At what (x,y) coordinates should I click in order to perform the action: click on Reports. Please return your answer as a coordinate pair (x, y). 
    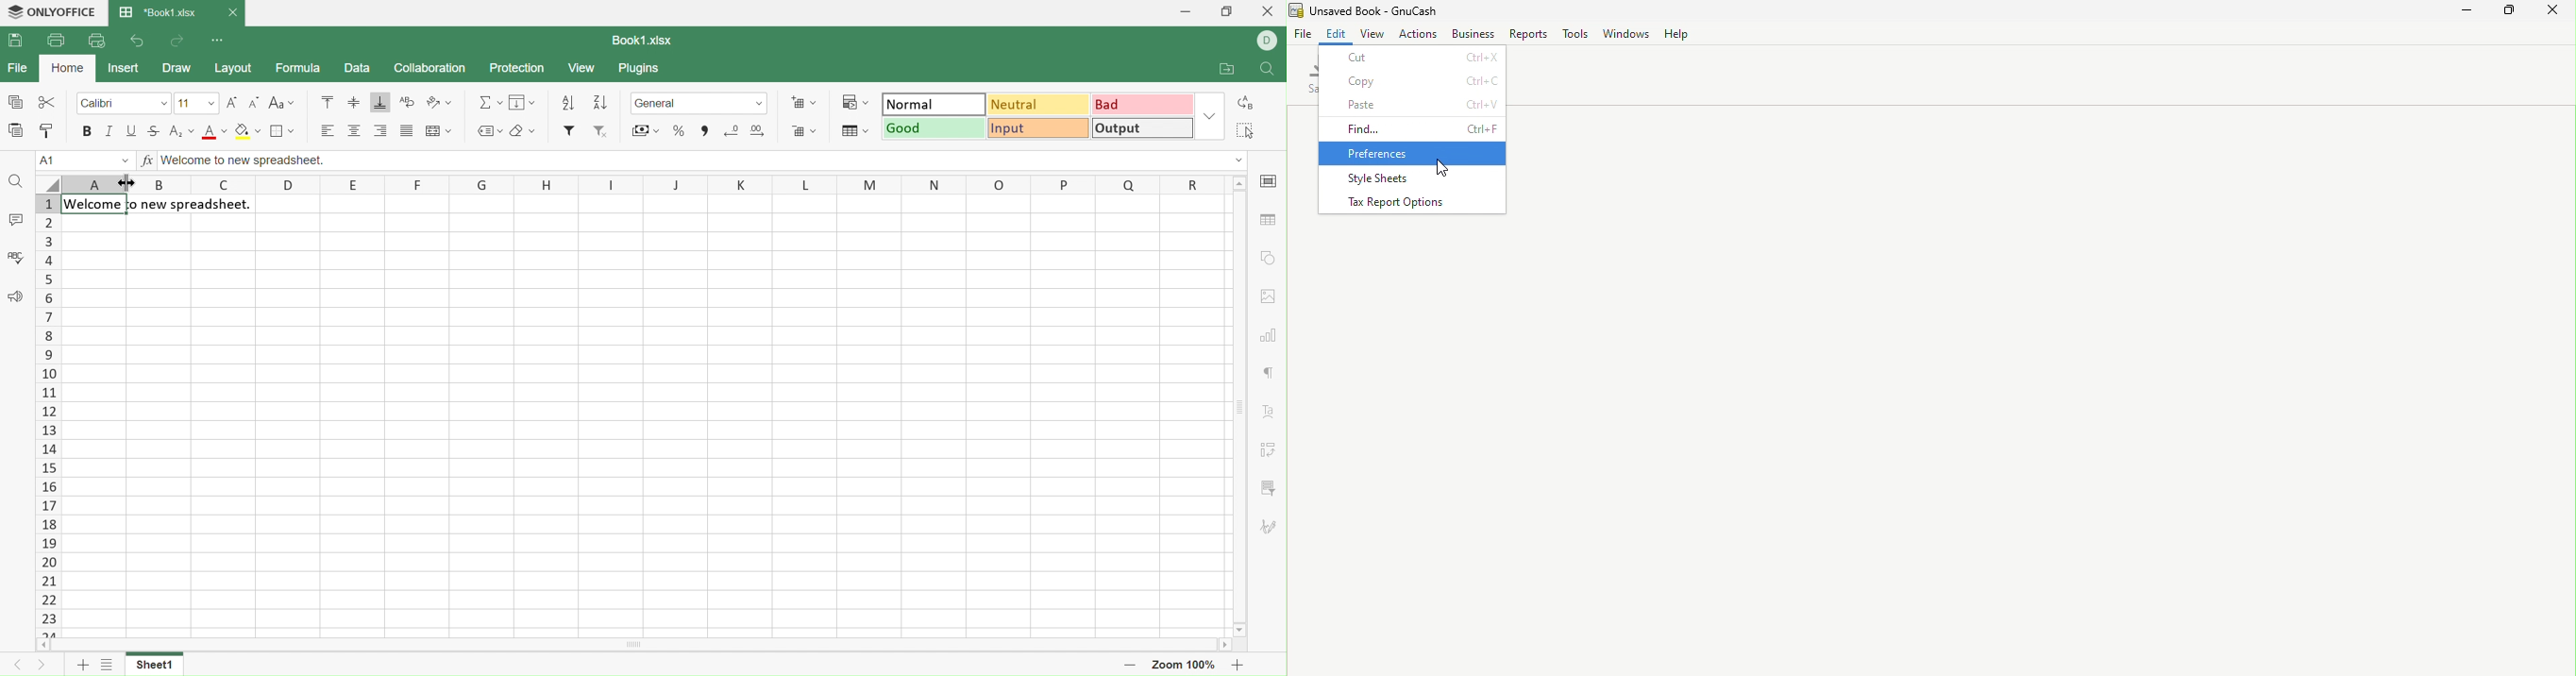
    Looking at the image, I should click on (1529, 33).